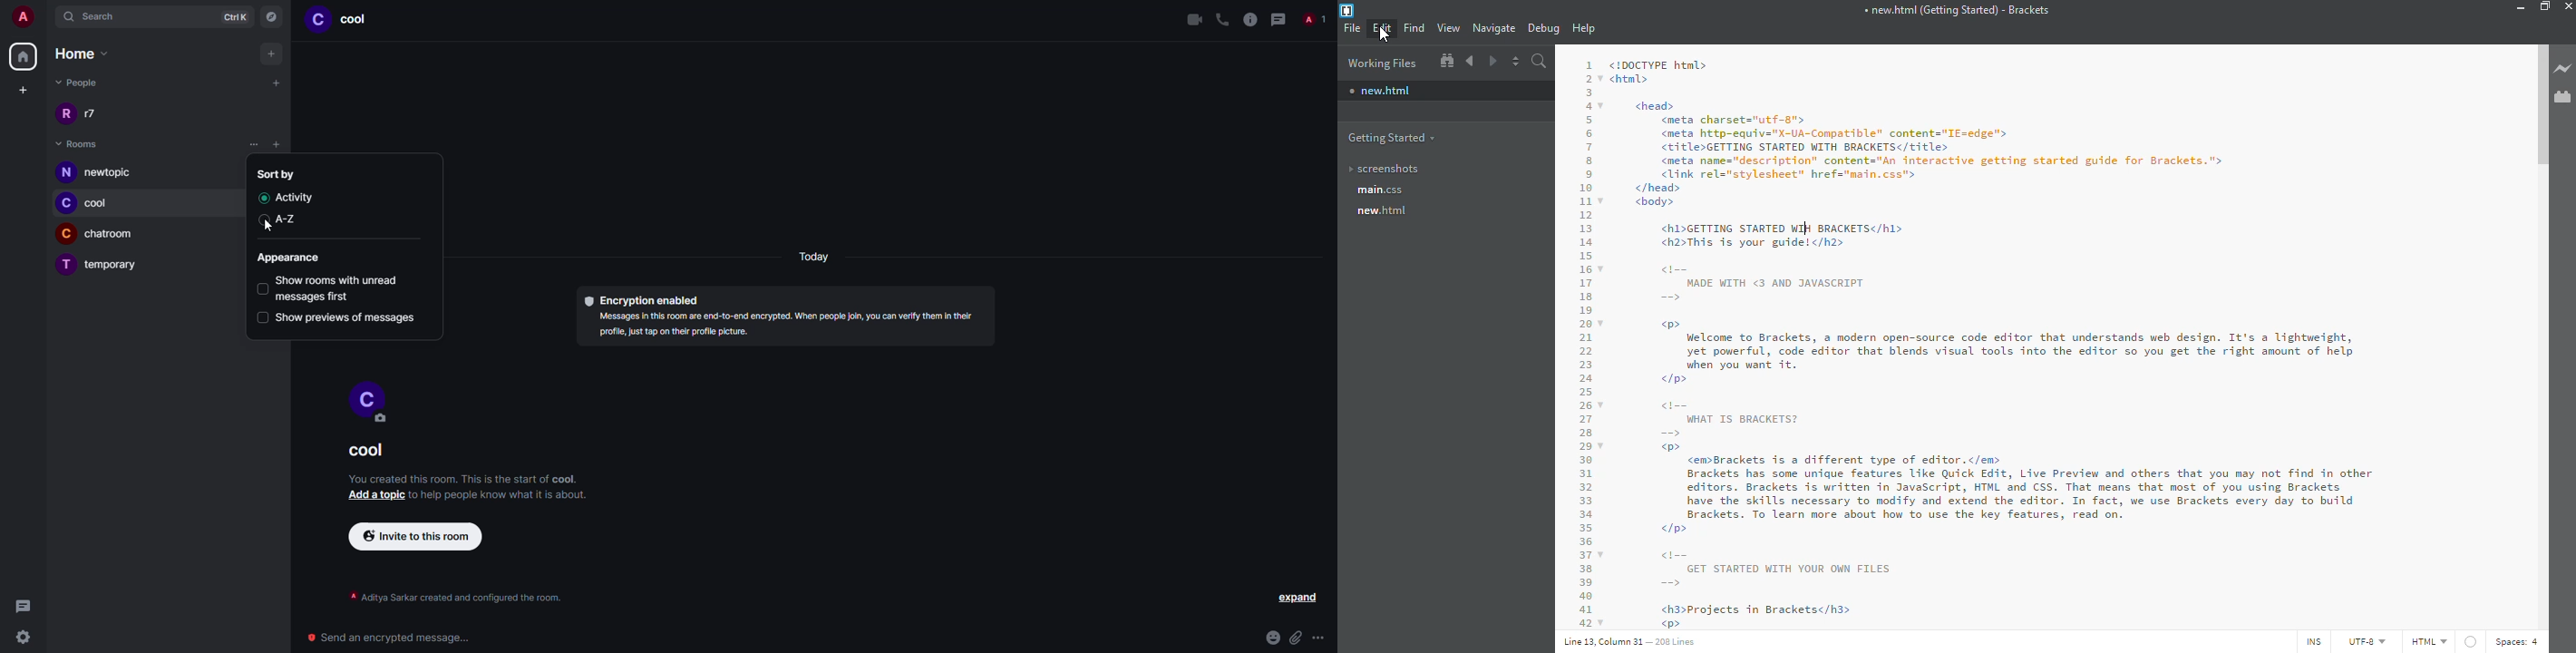 Image resolution: width=2576 pixels, height=672 pixels. I want to click on file, so click(1352, 27).